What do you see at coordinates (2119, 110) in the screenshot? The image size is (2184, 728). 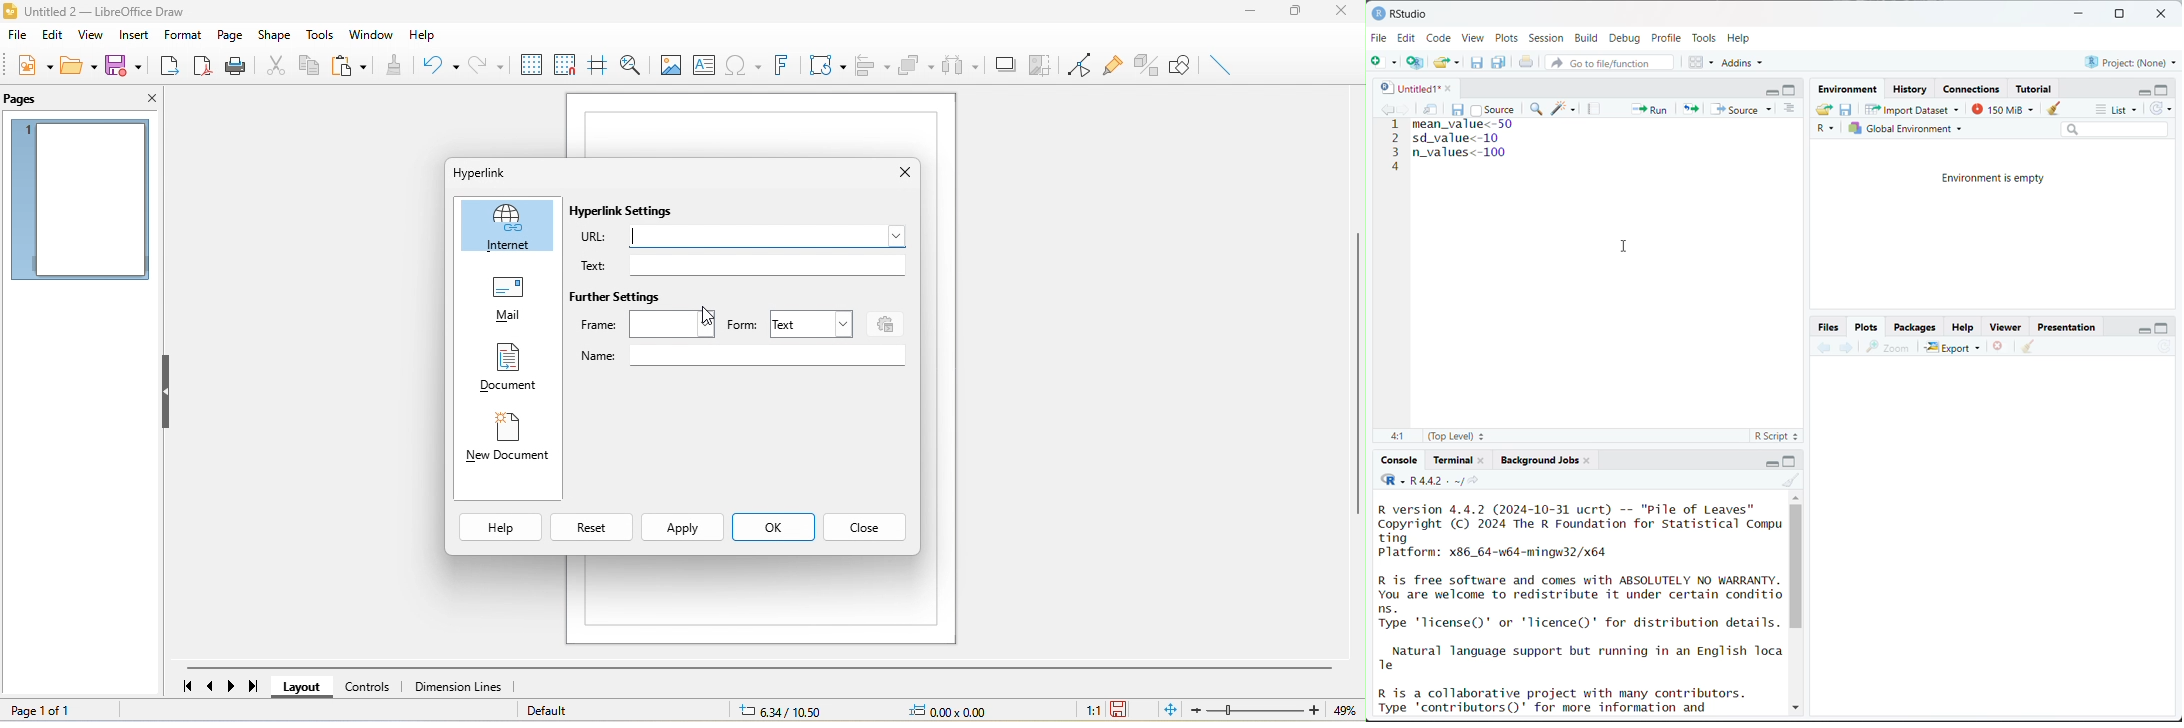 I see `list` at bounding box center [2119, 110].